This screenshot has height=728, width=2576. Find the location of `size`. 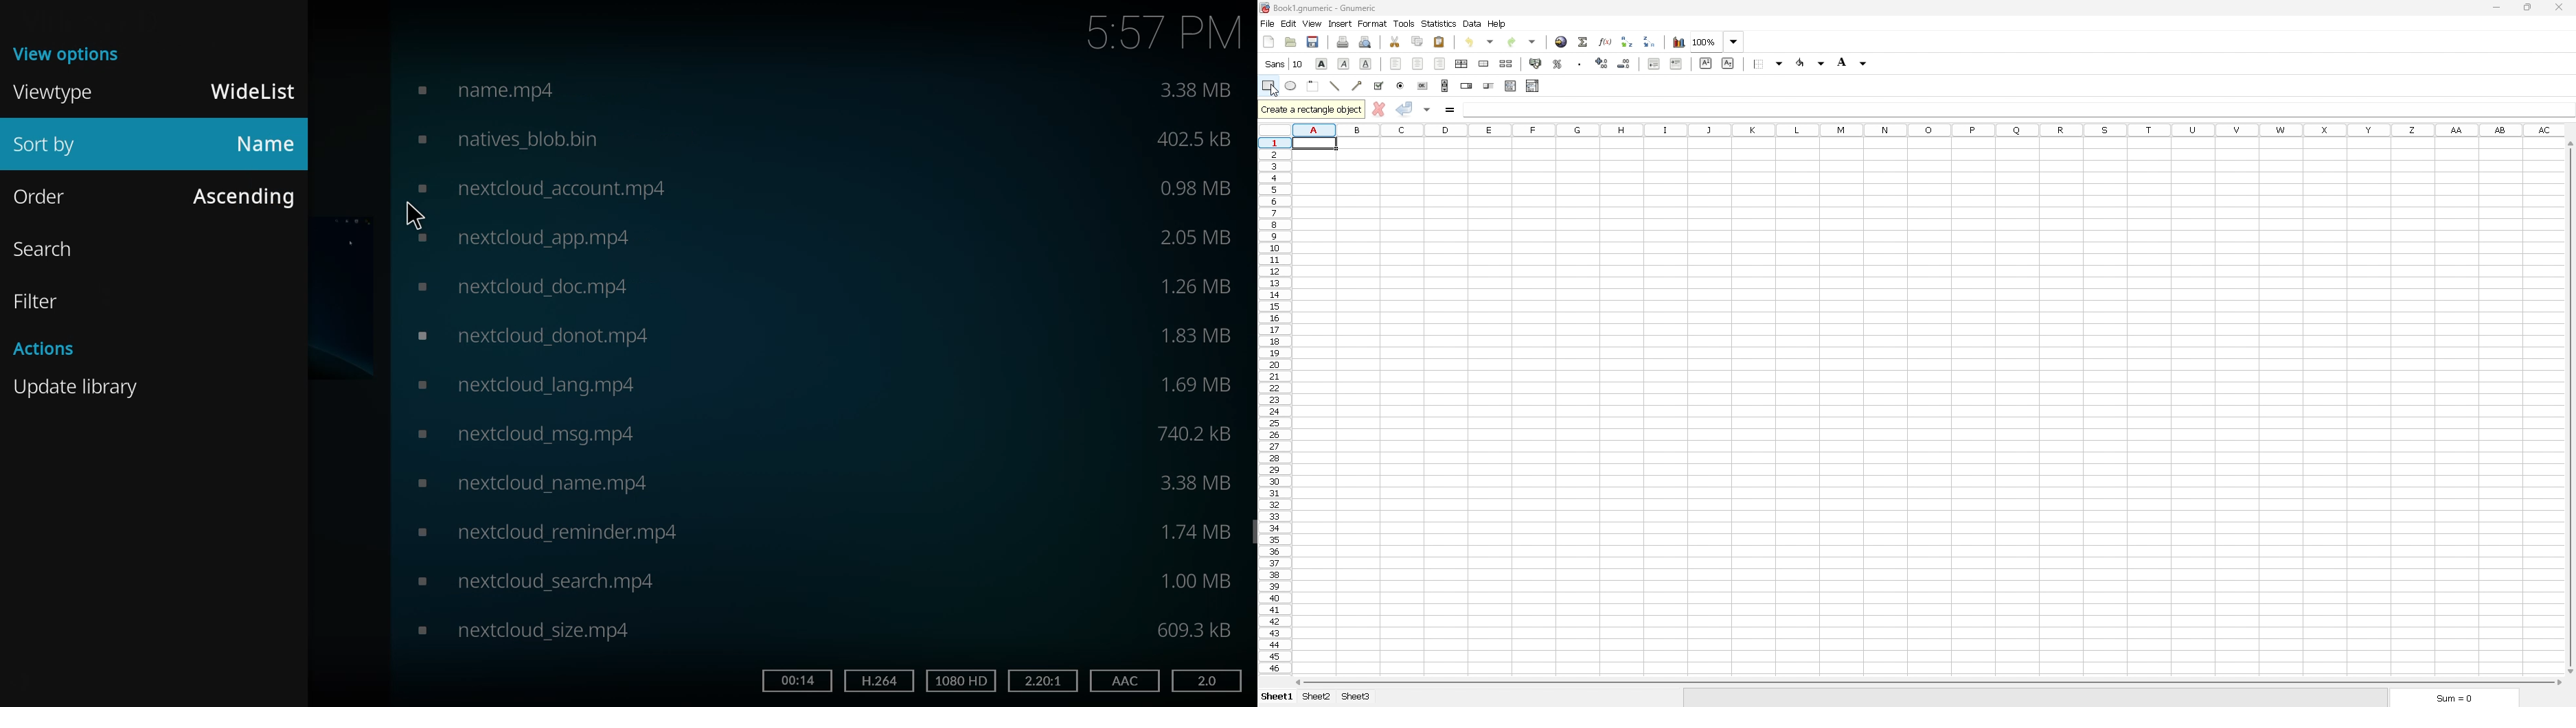

size is located at coordinates (1195, 581).